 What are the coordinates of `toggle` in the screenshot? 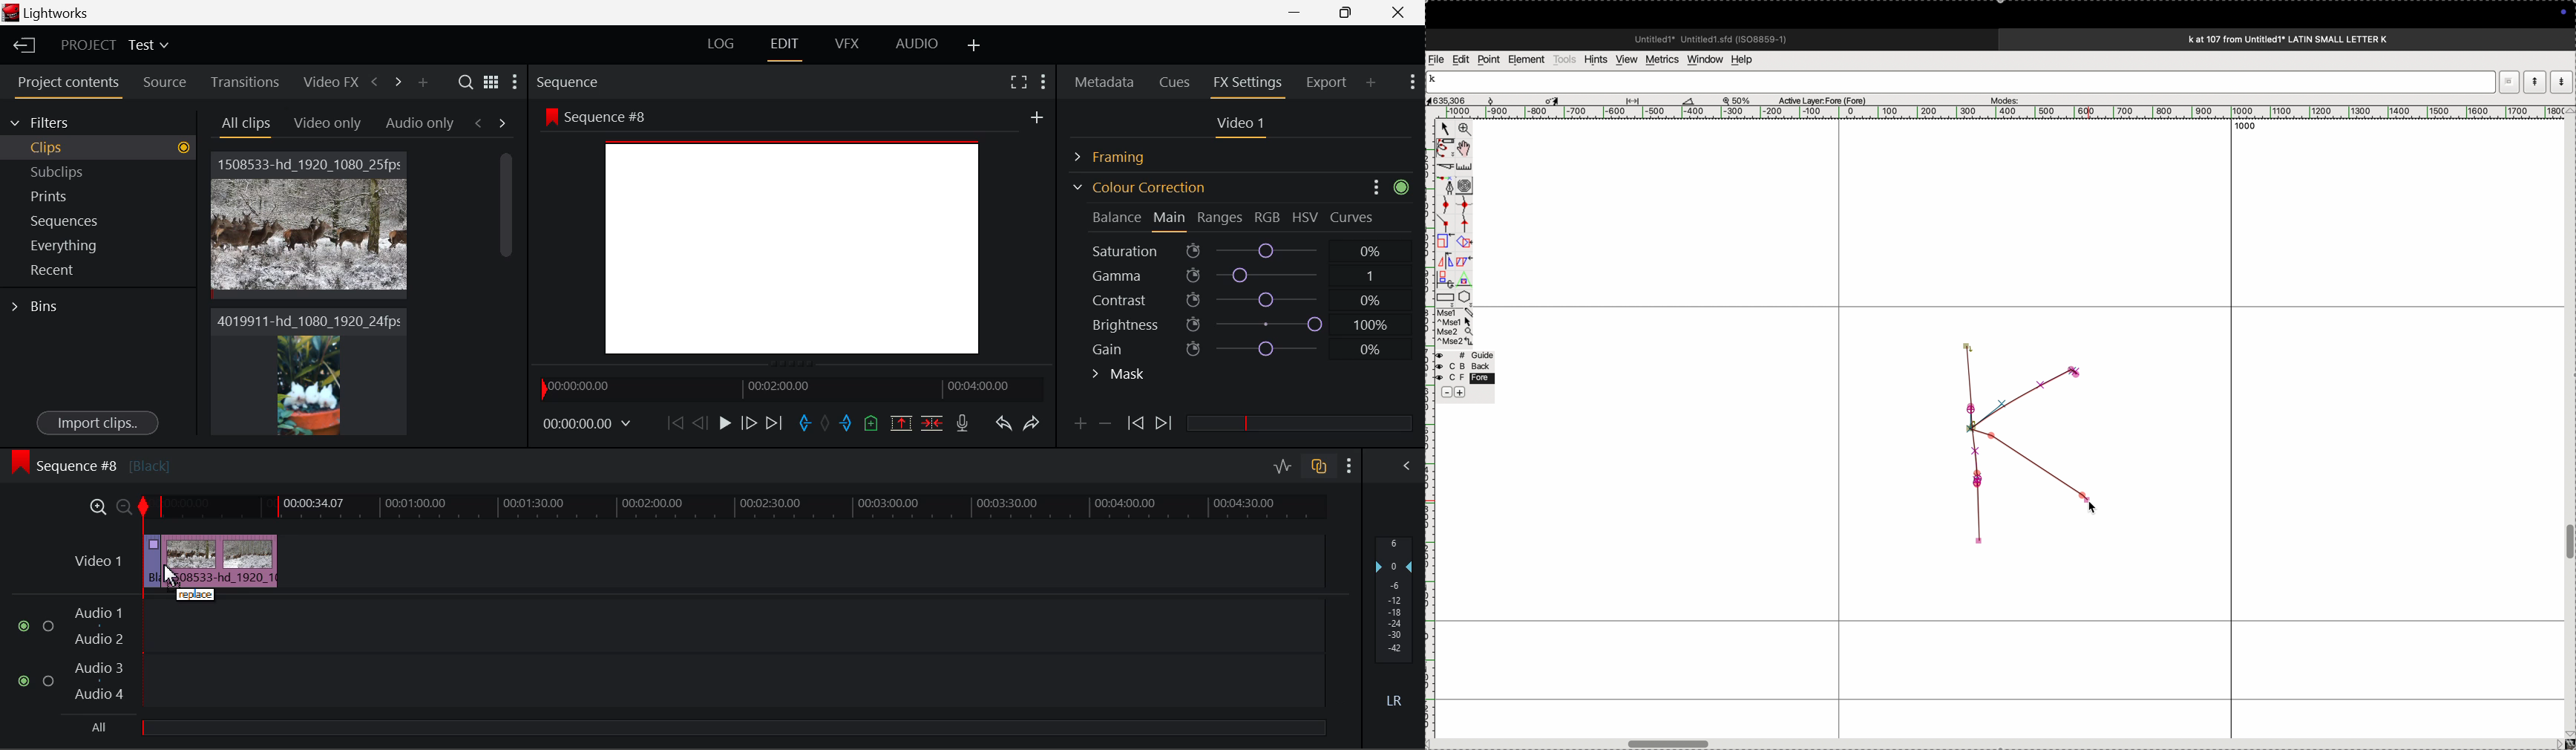 It's located at (2569, 542).